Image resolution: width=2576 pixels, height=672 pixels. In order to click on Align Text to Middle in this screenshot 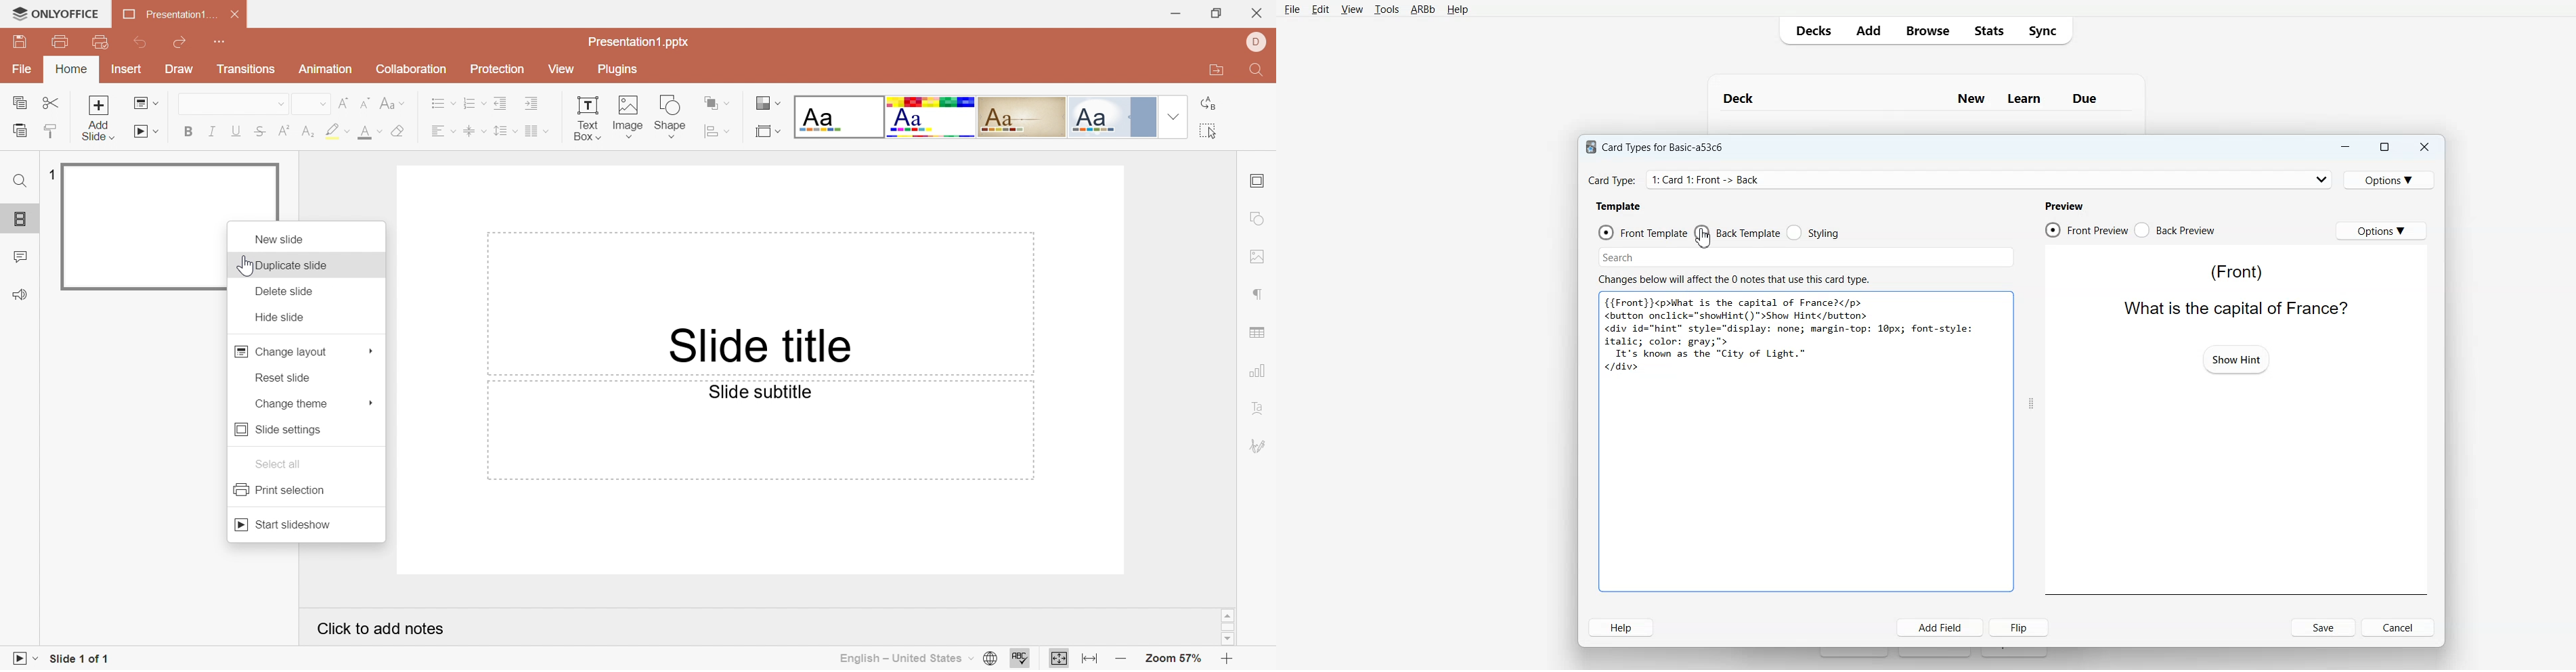, I will do `click(470, 132)`.